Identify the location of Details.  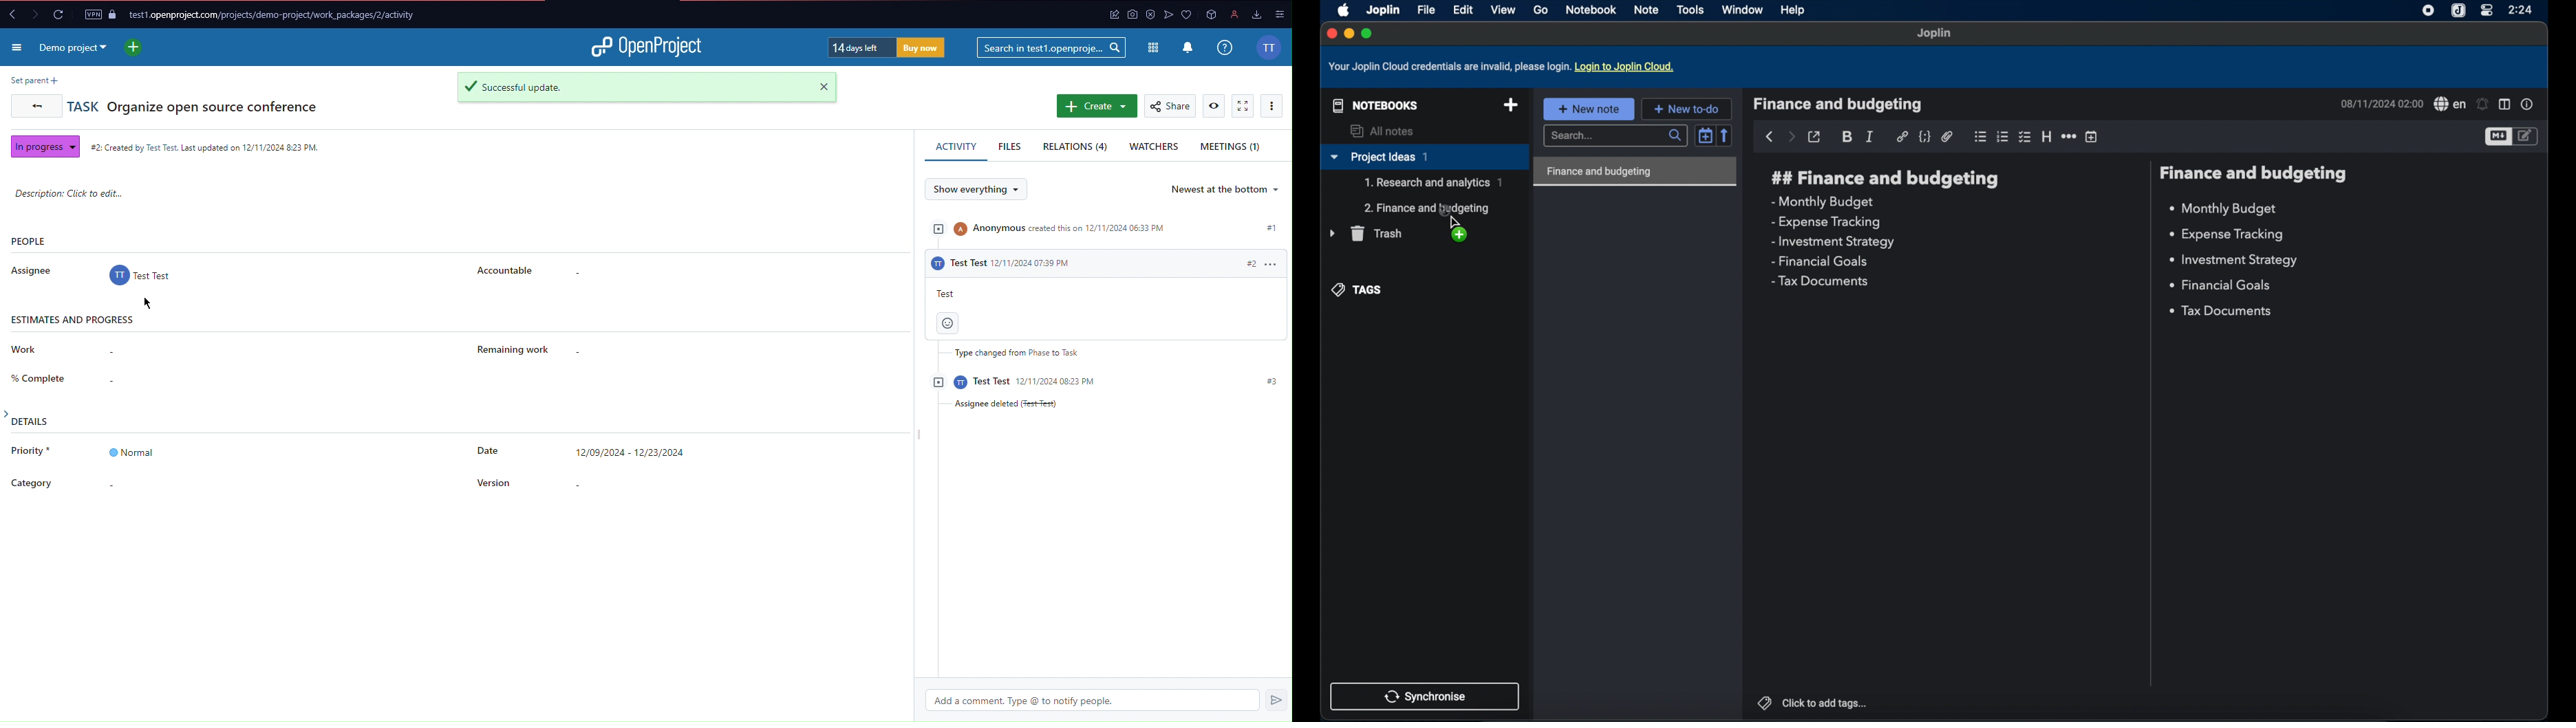
(34, 416).